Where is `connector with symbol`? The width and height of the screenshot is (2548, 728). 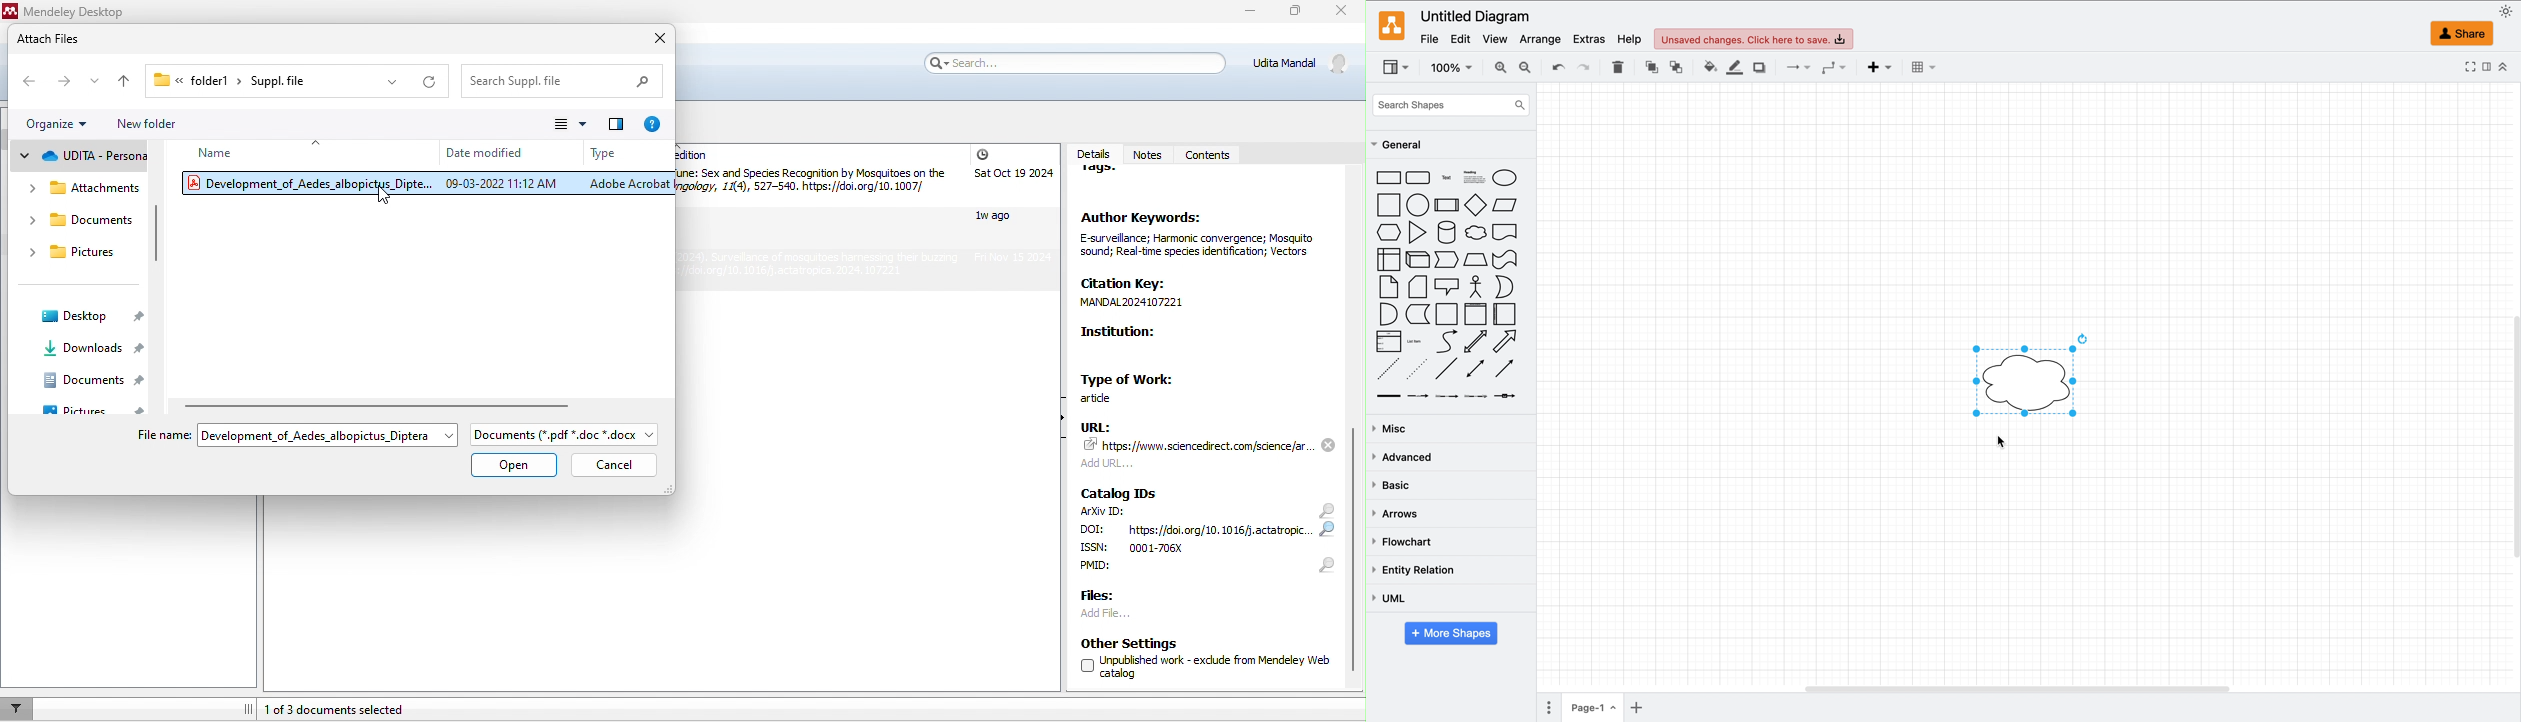 connector with symbol is located at coordinates (1511, 396).